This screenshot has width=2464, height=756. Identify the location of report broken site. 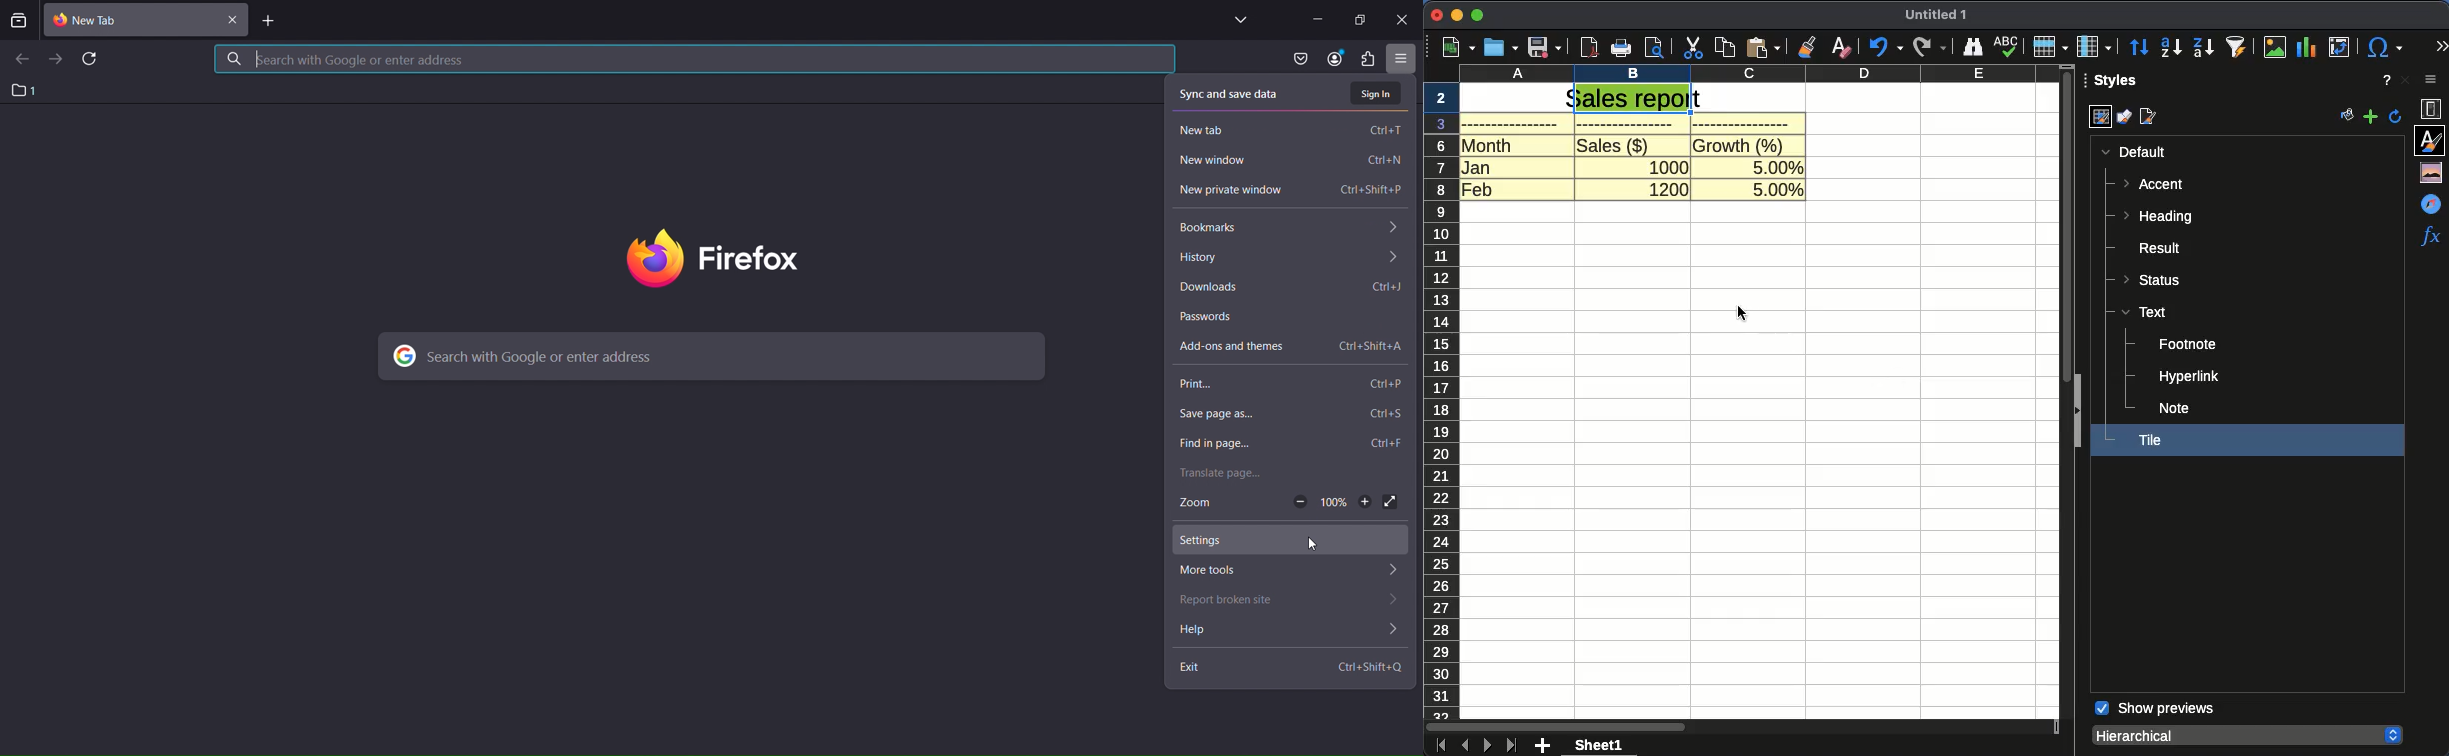
(1290, 602).